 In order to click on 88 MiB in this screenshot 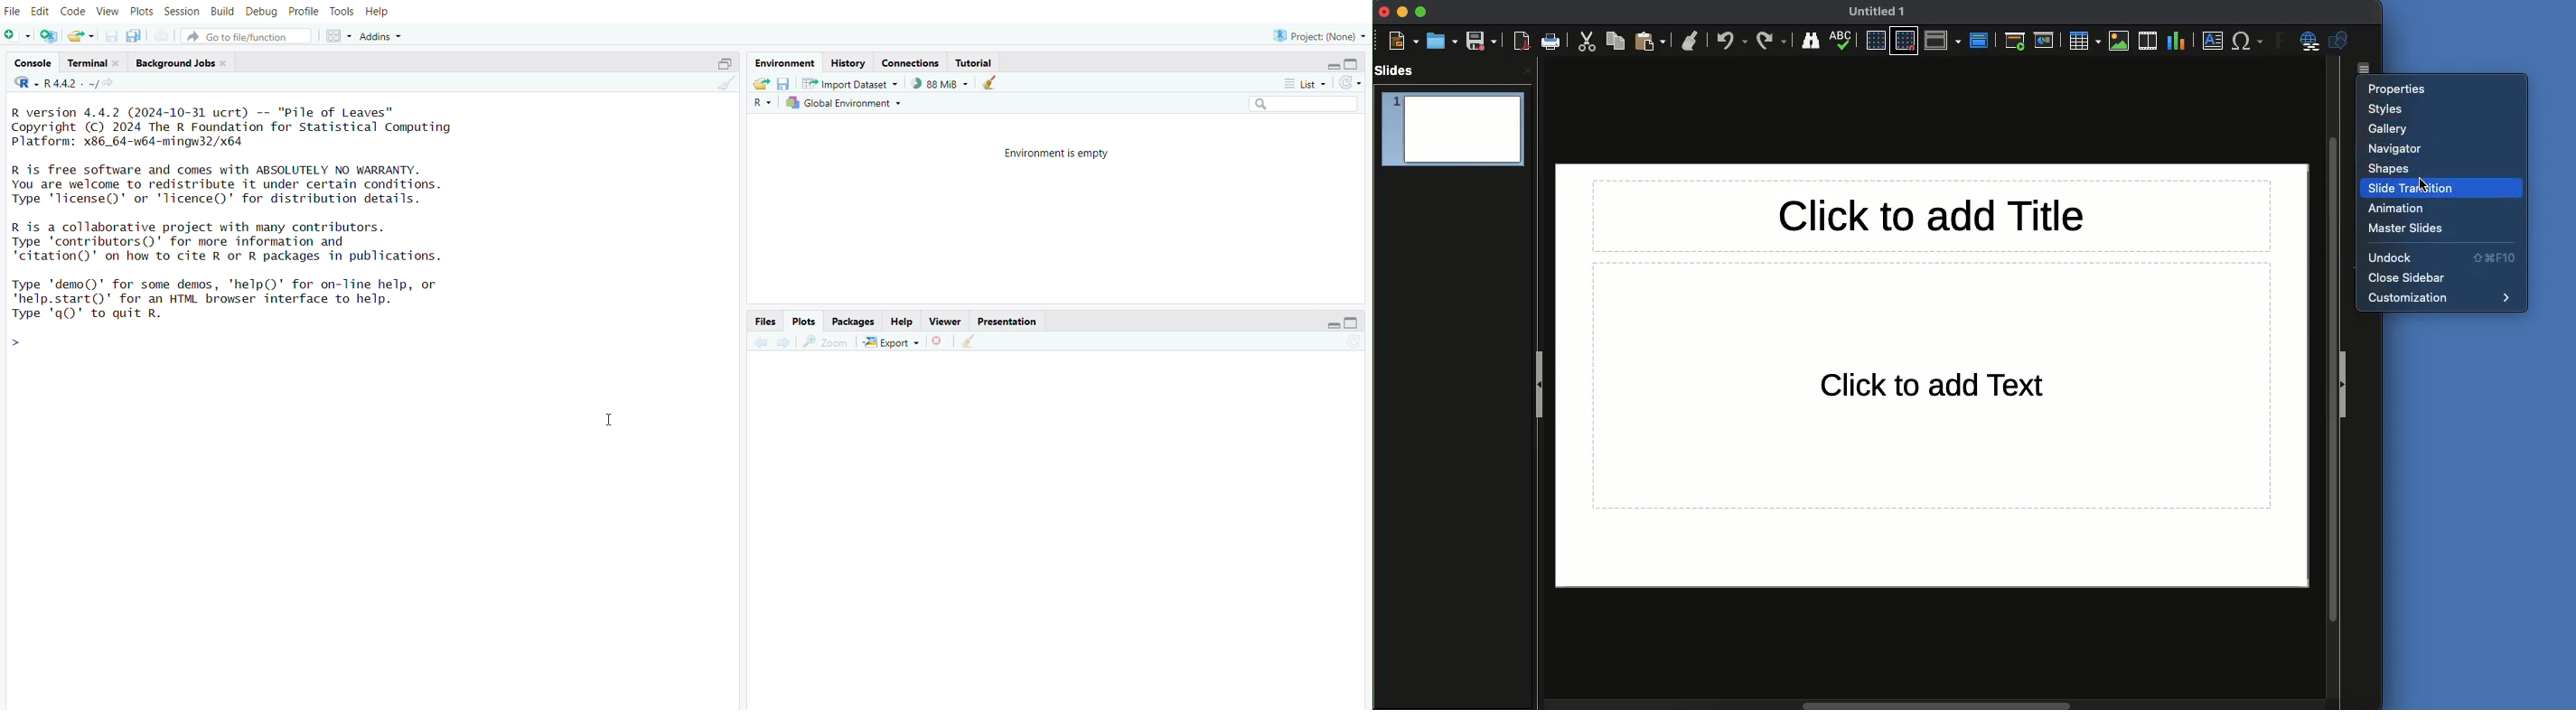, I will do `click(940, 83)`.